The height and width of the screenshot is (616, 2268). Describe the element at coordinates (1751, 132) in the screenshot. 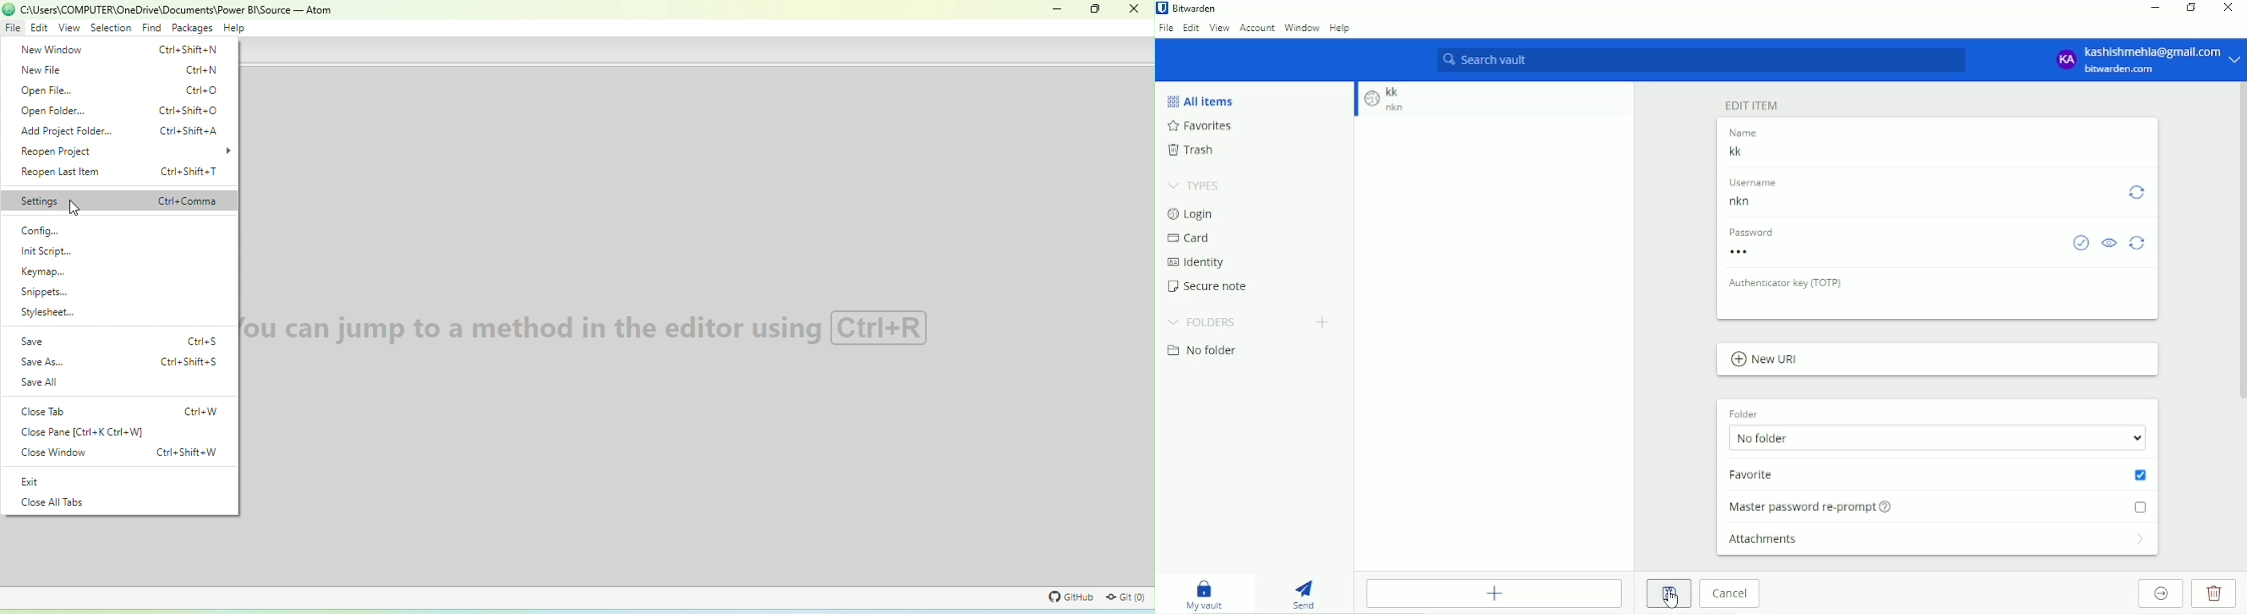

I see `name label` at that location.